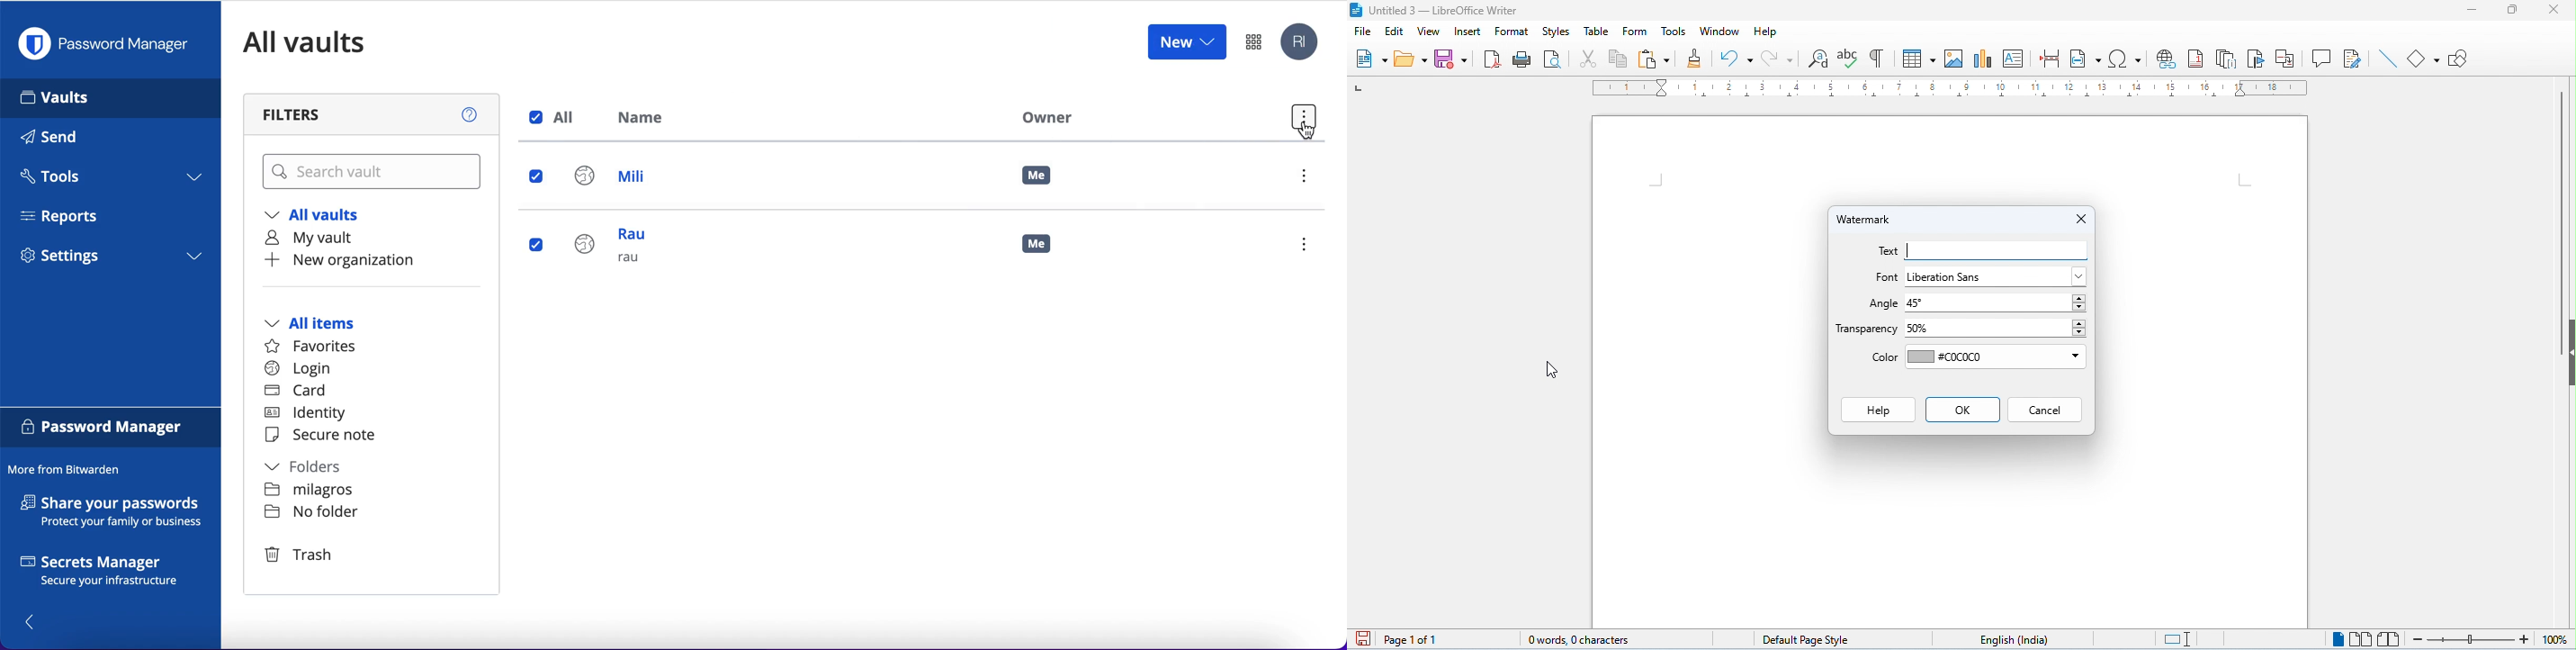 The height and width of the screenshot is (672, 2576). I want to click on all vaults, so click(320, 216).